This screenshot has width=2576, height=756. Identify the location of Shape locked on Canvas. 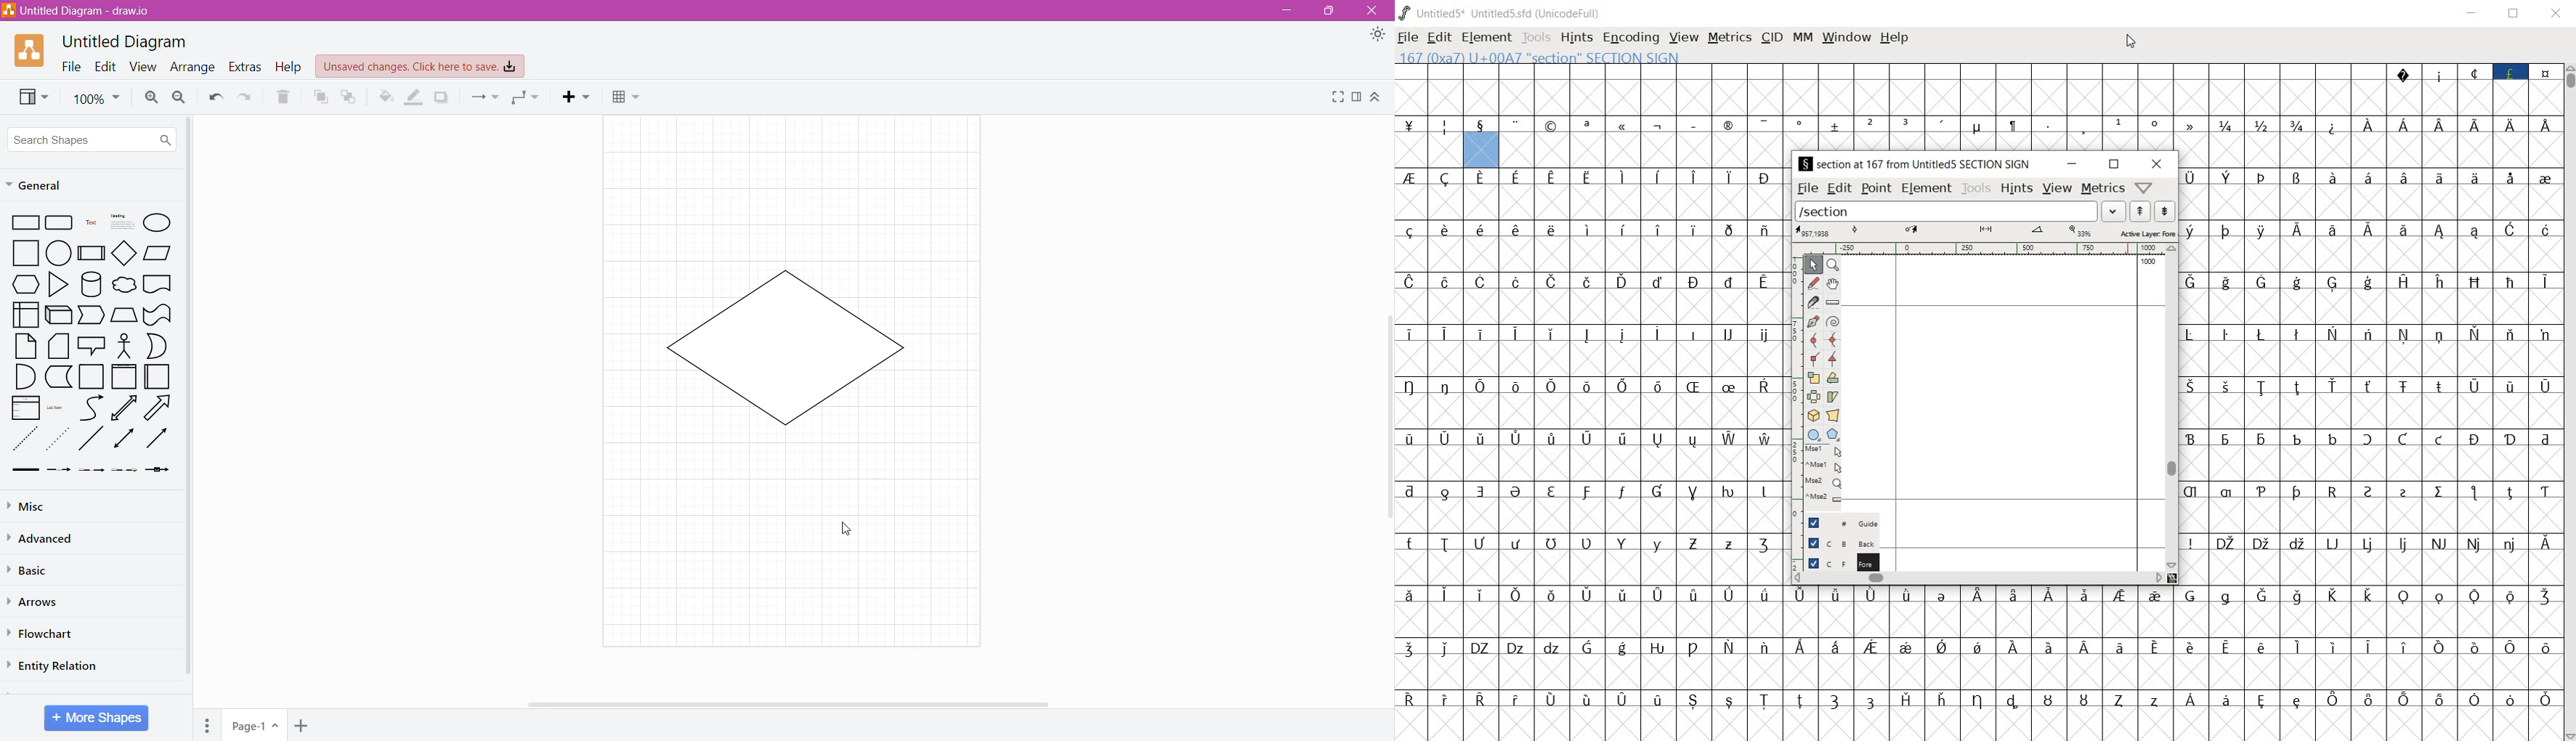
(785, 346).